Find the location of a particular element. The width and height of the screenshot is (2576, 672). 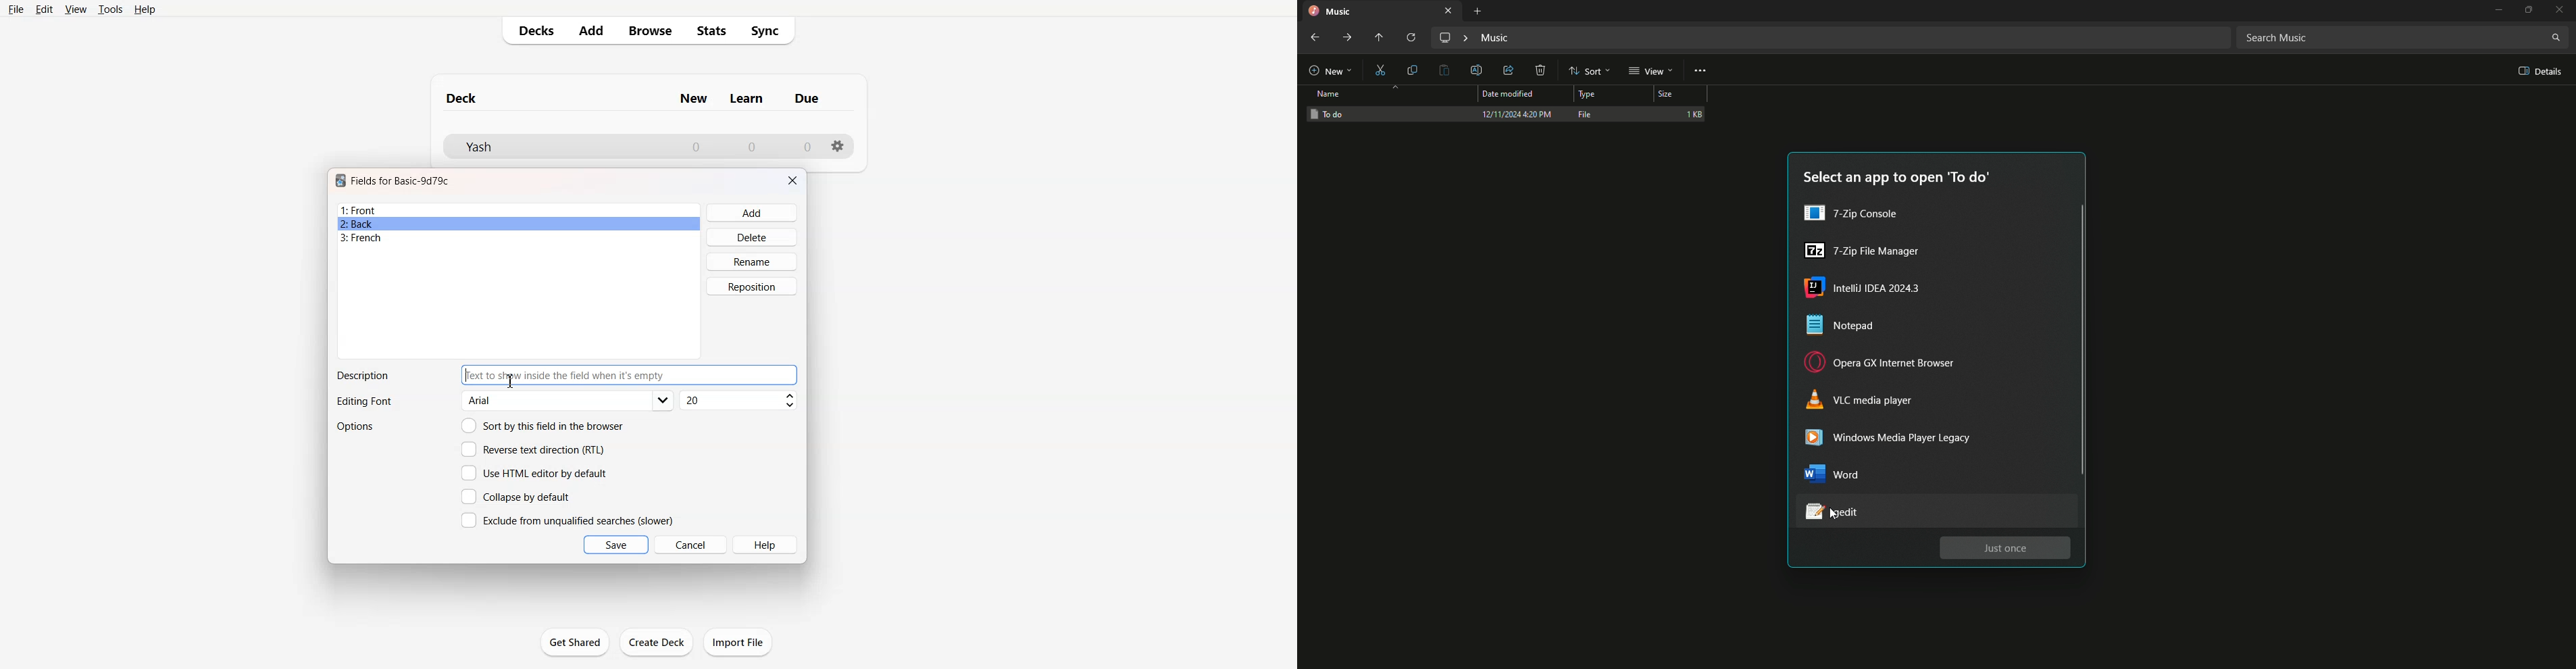

Deck File is located at coordinates (554, 147).